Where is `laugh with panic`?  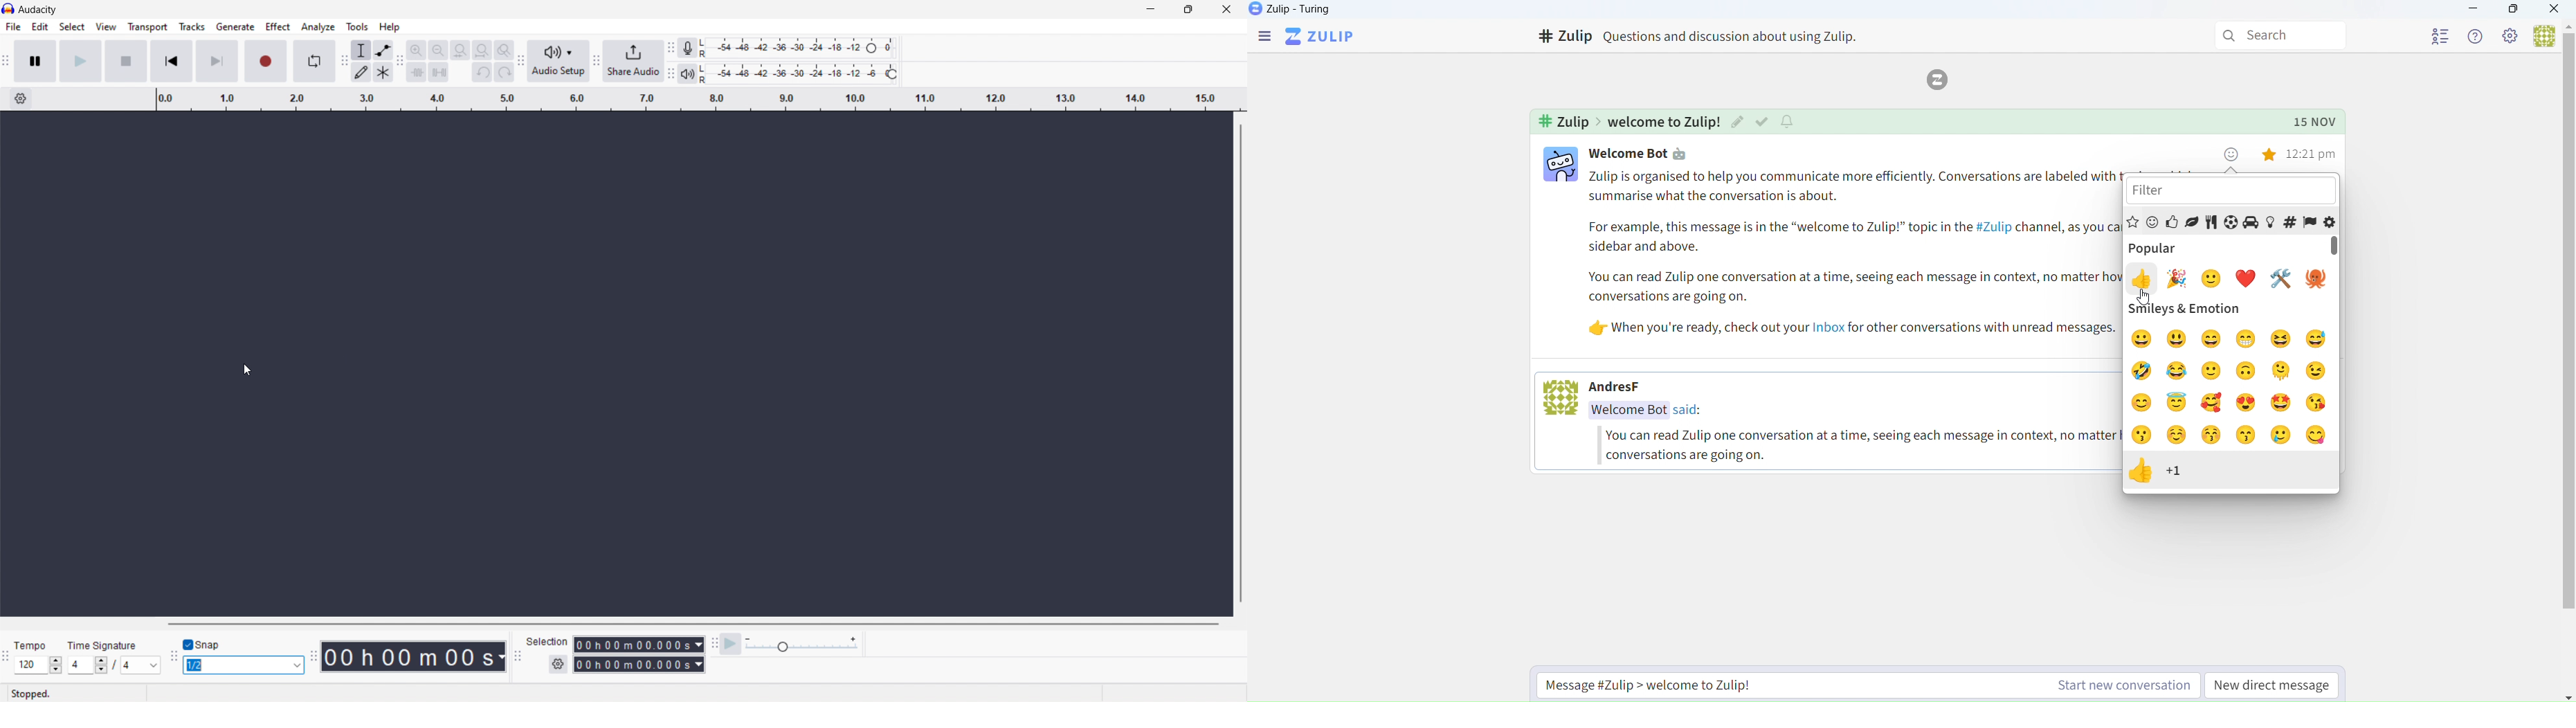 laugh with panic is located at coordinates (2317, 338).